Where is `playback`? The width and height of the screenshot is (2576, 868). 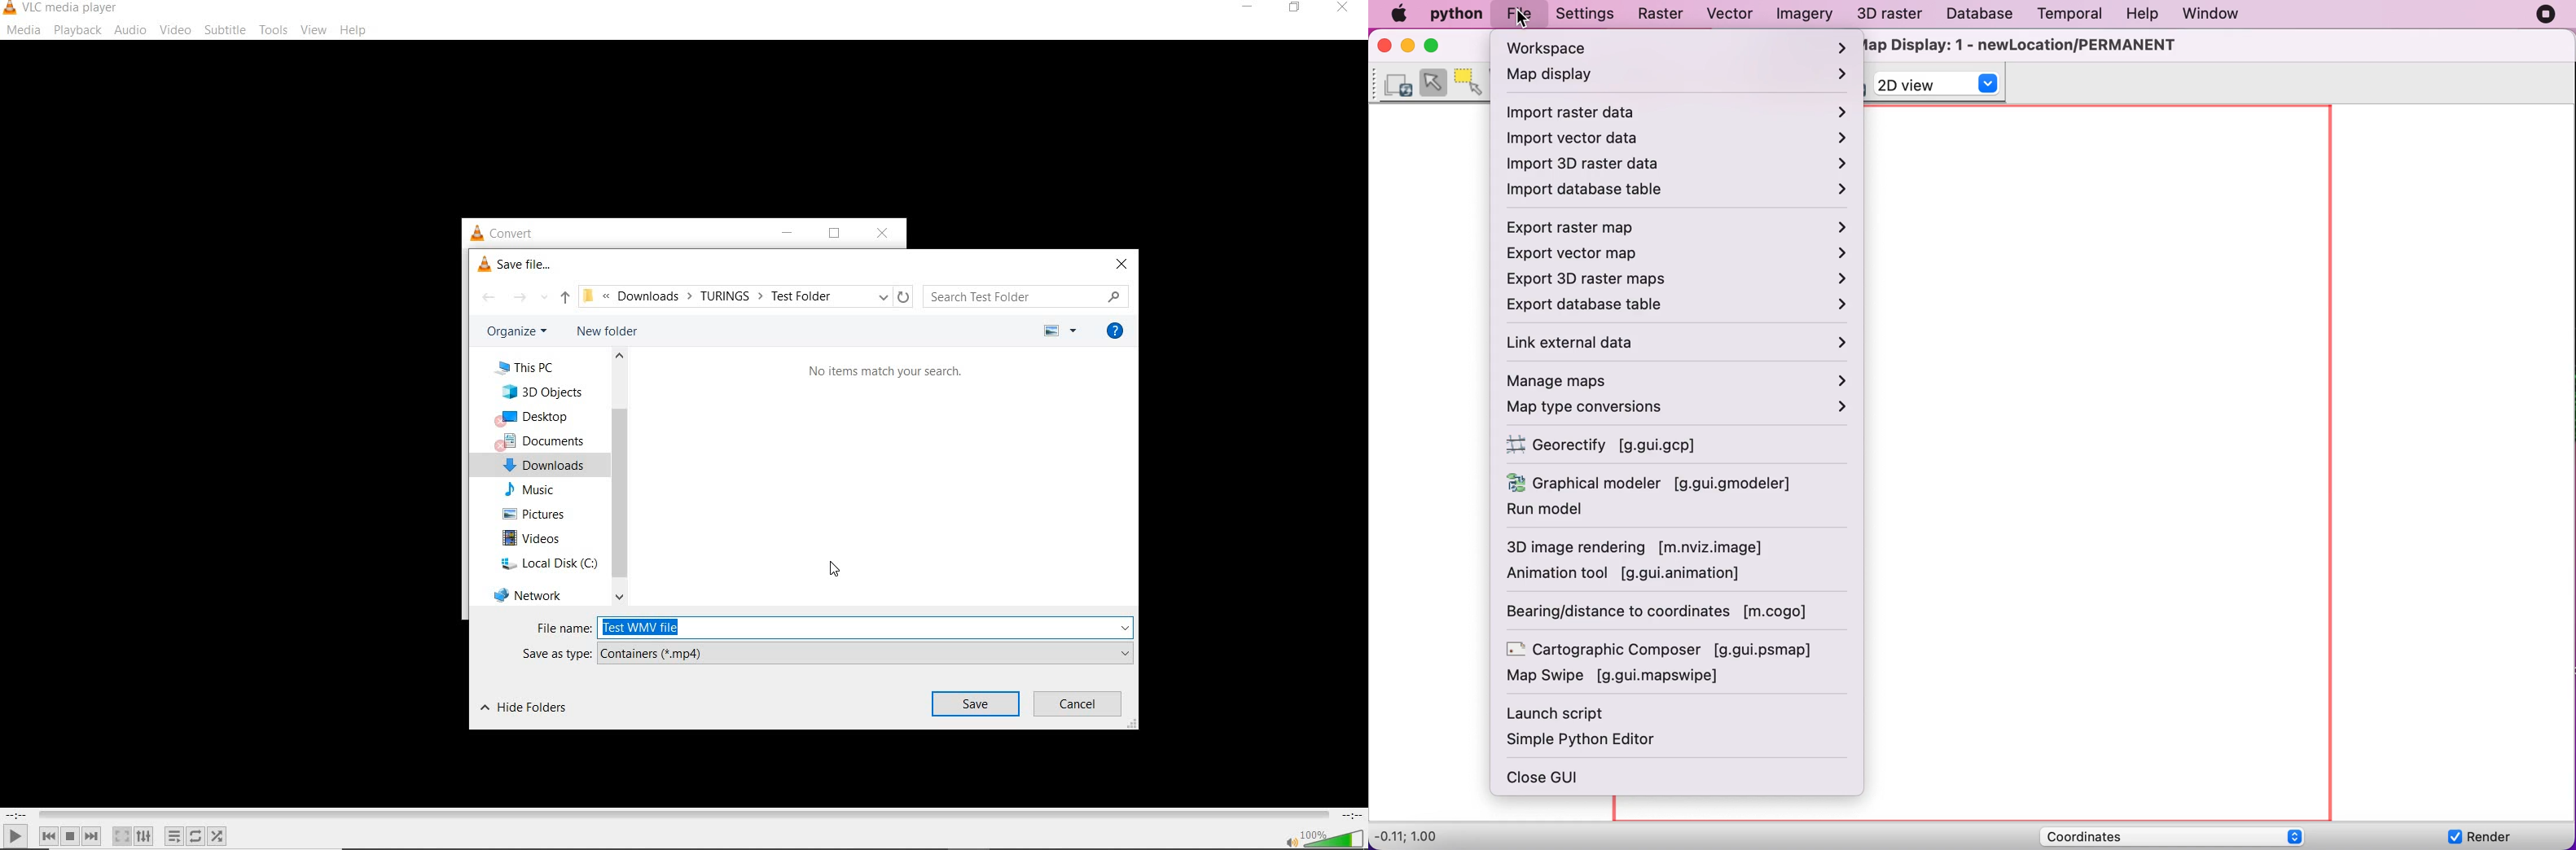 playback is located at coordinates (77, 30).